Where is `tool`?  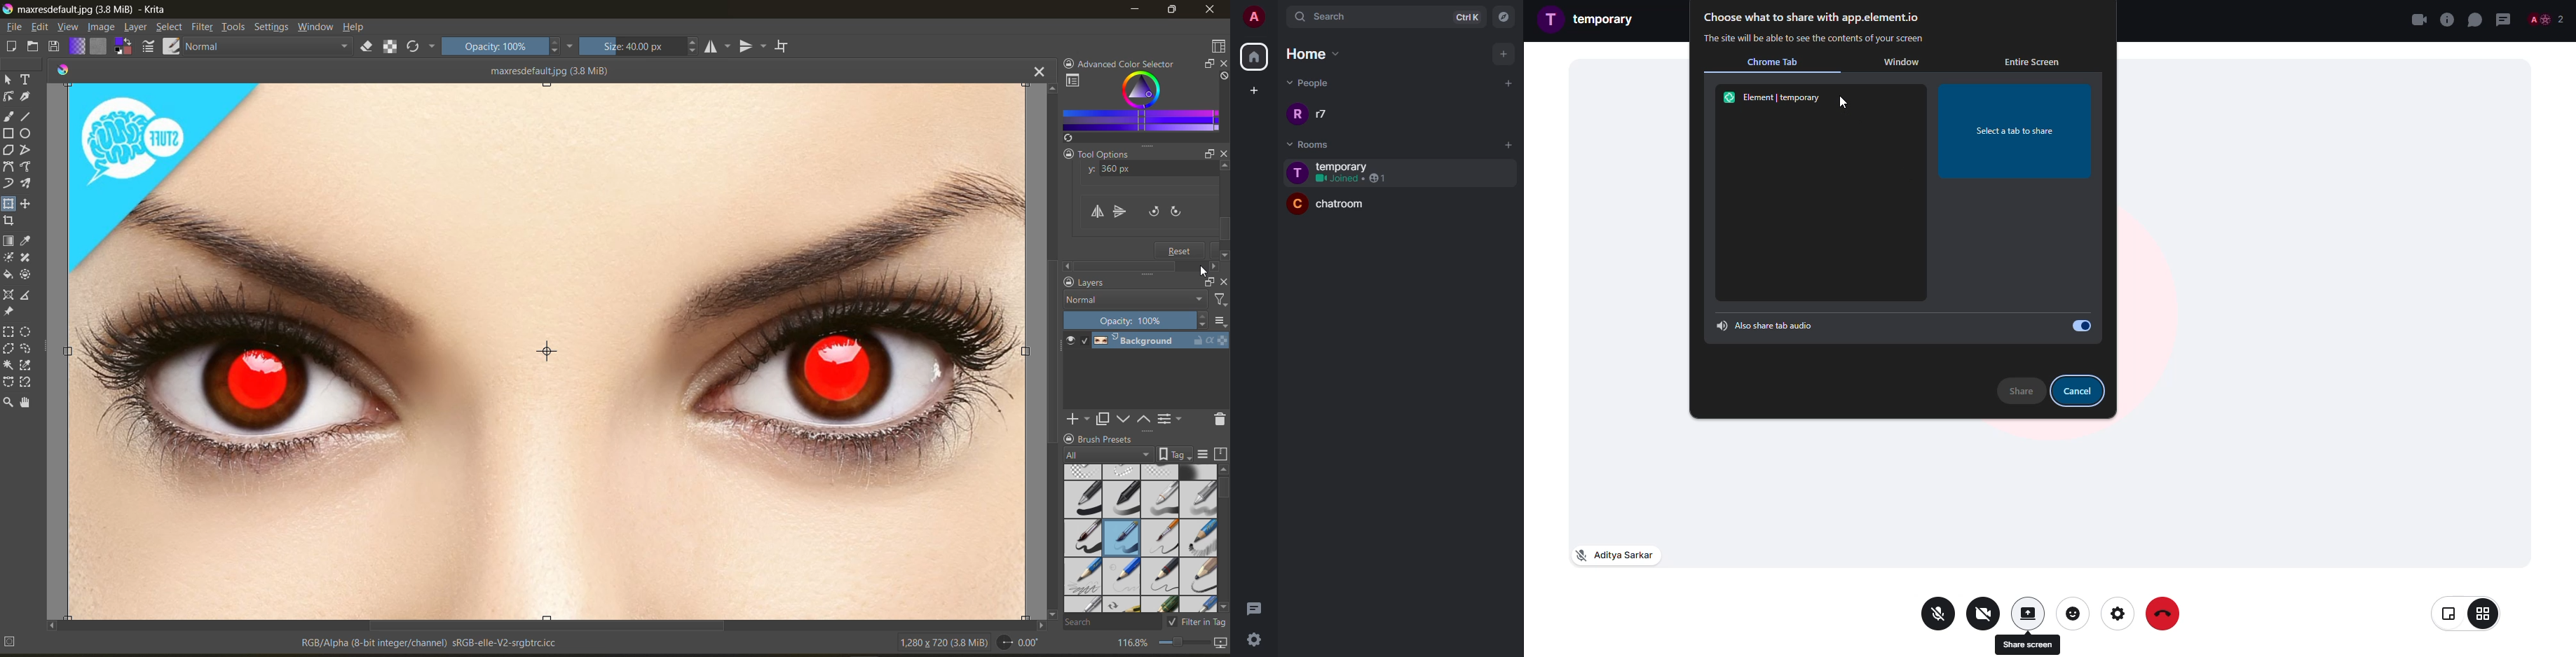 tool is located at coordinates (26, 403).